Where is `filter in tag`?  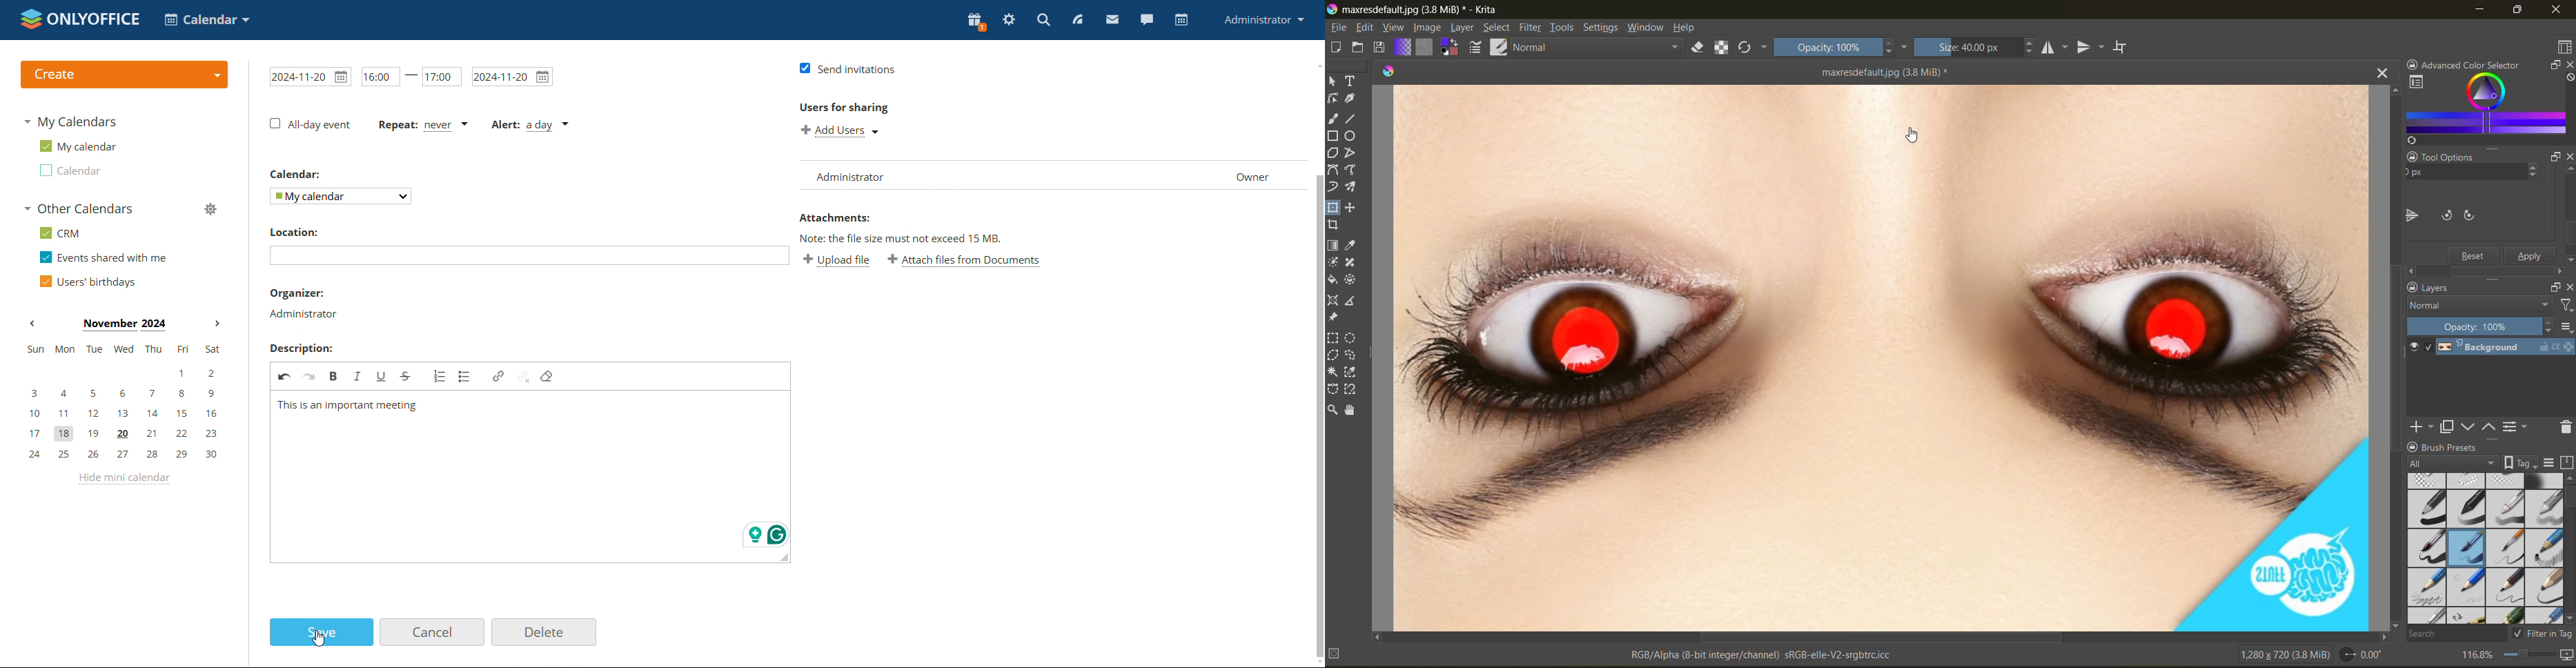 filter in tag is located at coordinates (2543, 633).